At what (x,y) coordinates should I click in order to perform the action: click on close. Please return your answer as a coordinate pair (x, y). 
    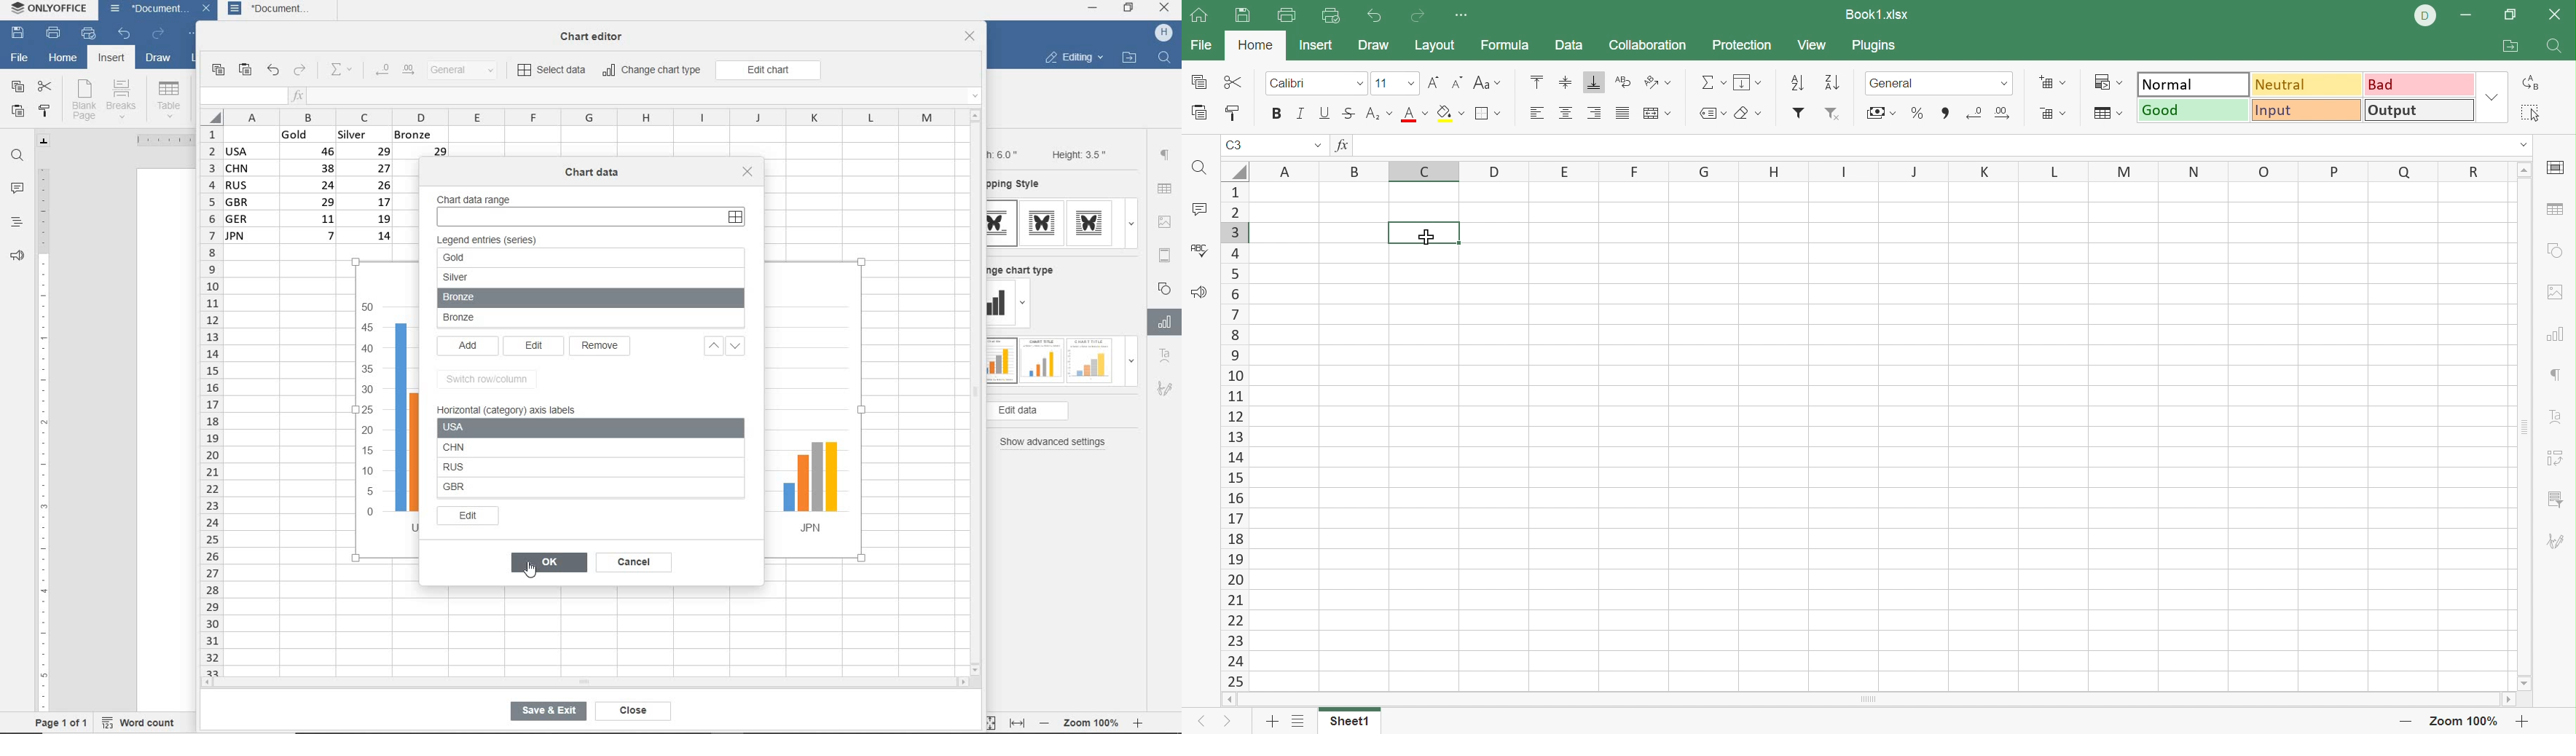
    Looking at the image, I should click on (1166, 9).